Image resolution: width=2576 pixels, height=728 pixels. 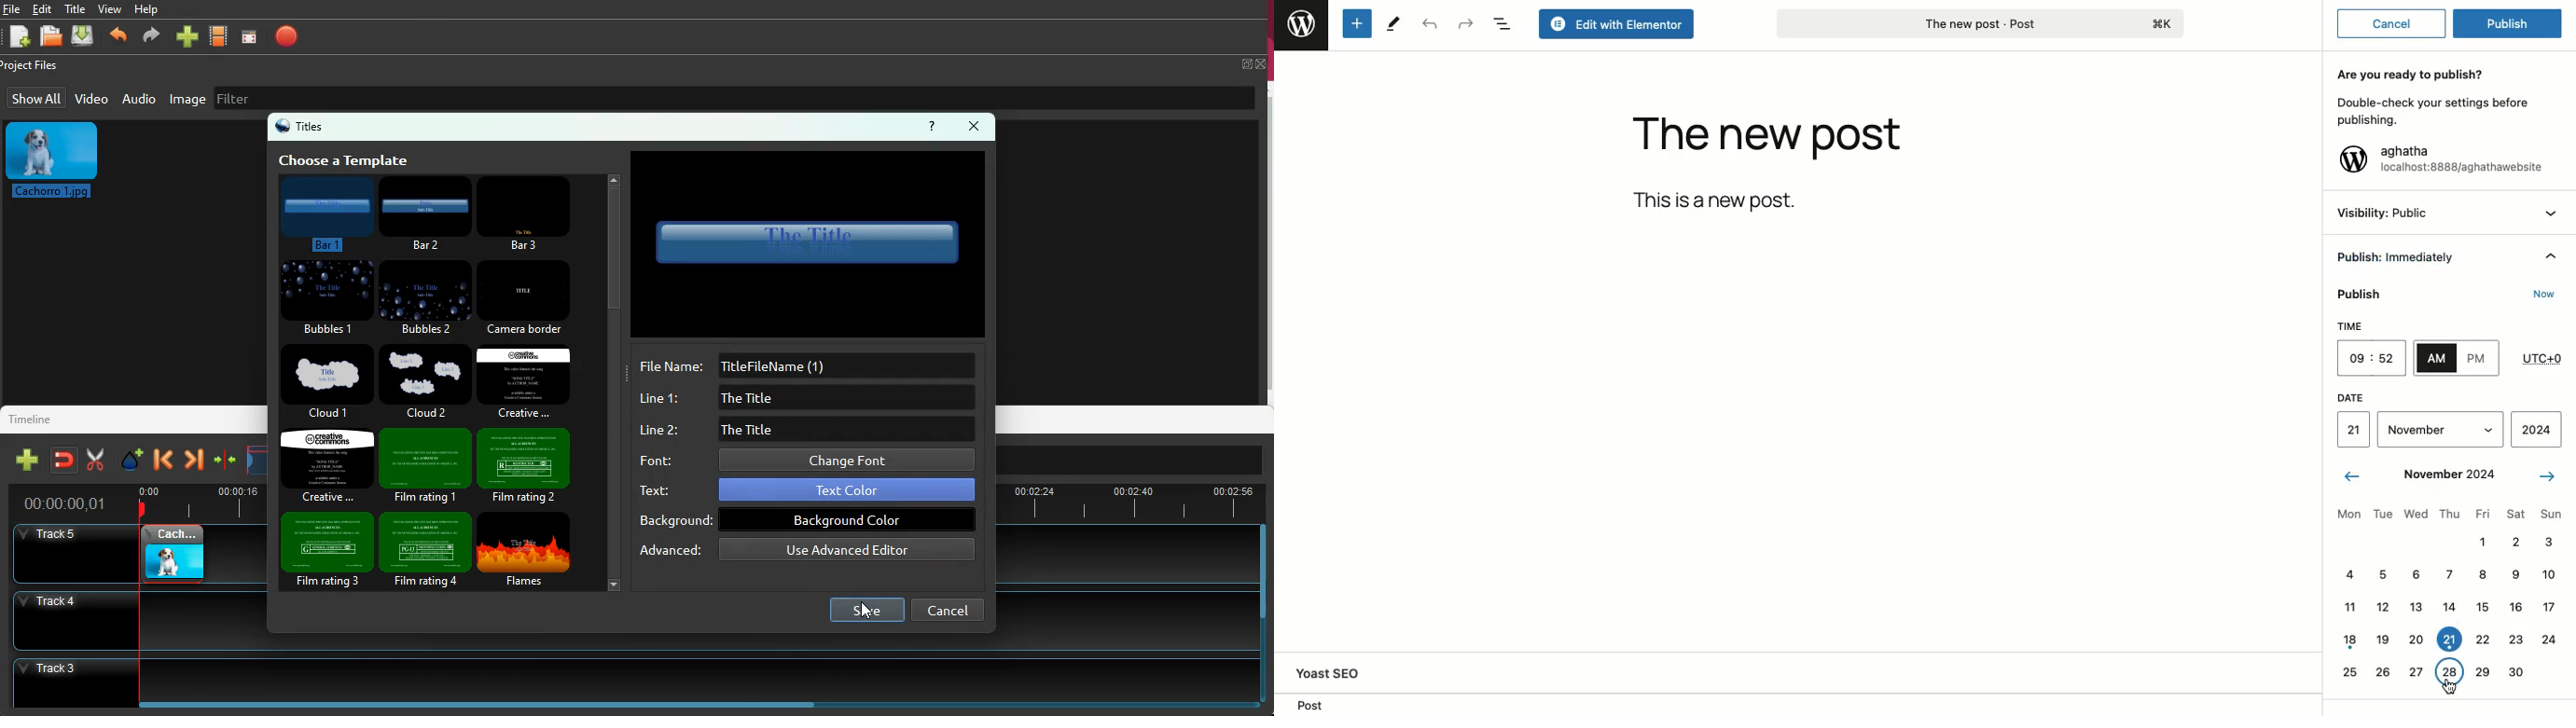 What do you see at coordinates (2433, 112) in the screenshot?
I see `Double-check your settings before publishing.` at bounding box center [2433, 112].